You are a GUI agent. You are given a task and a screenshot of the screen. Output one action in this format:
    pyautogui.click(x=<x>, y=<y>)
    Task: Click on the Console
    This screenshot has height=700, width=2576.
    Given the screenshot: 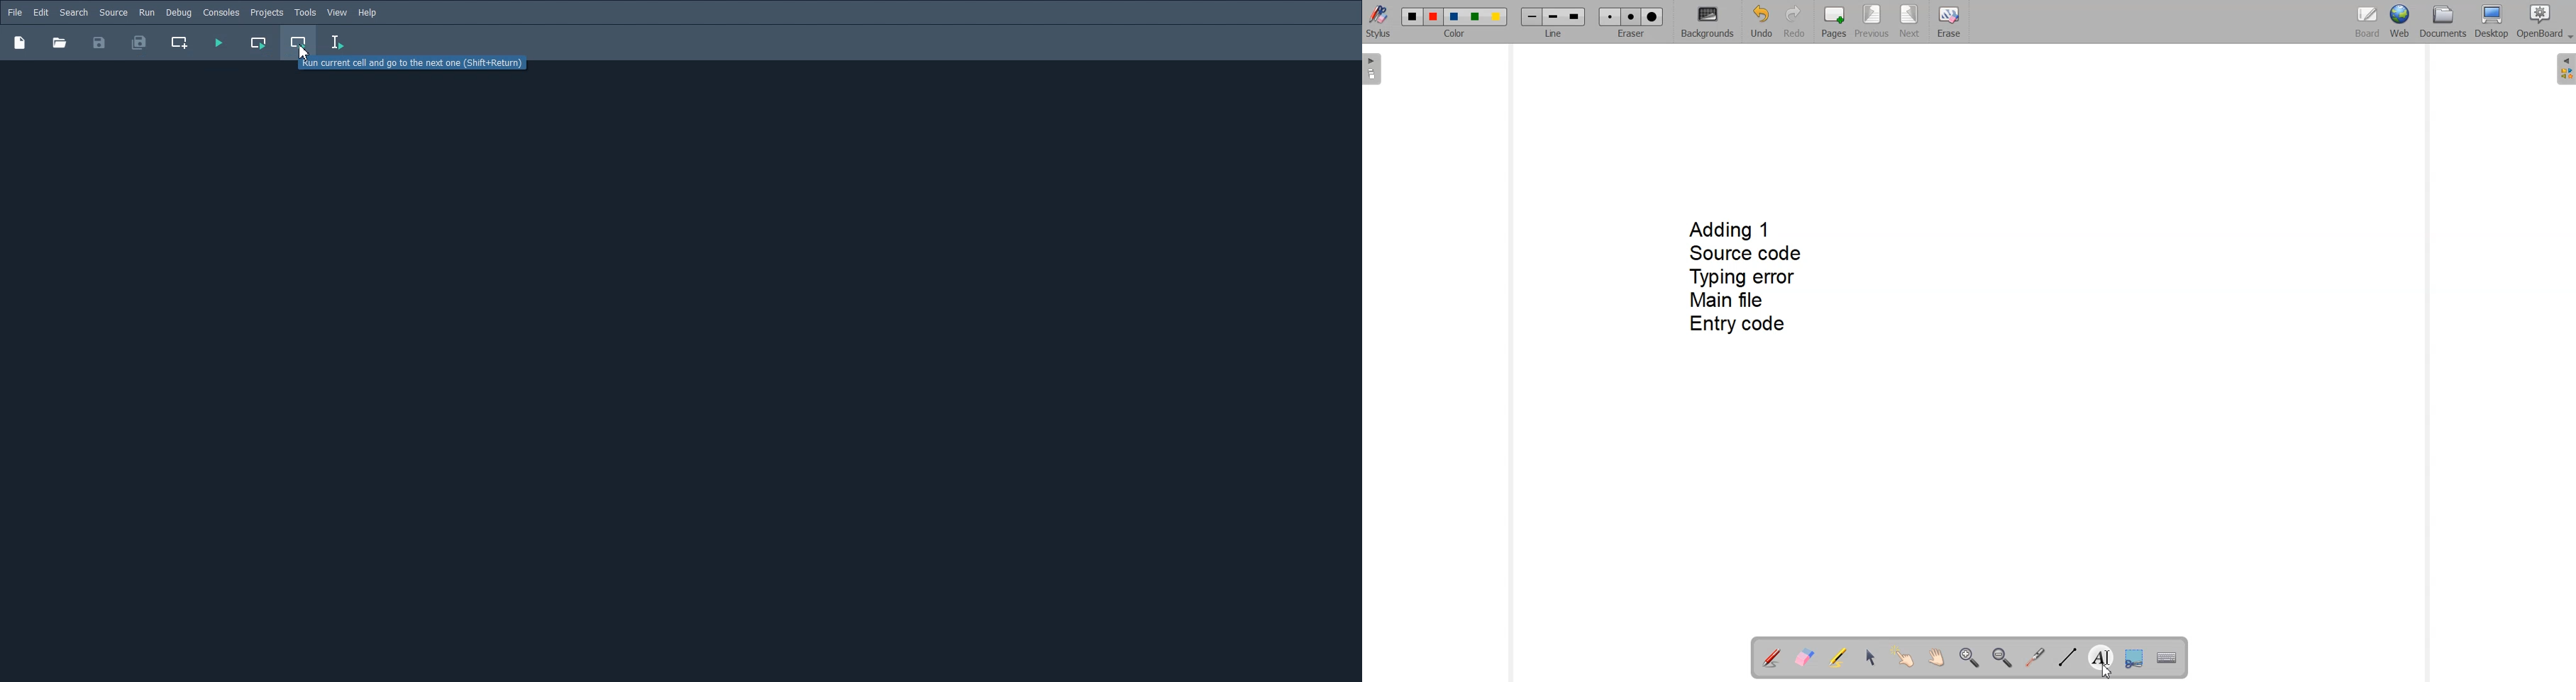 What is the action you would take?
    pyautogui.click(x=221, y=13)
    